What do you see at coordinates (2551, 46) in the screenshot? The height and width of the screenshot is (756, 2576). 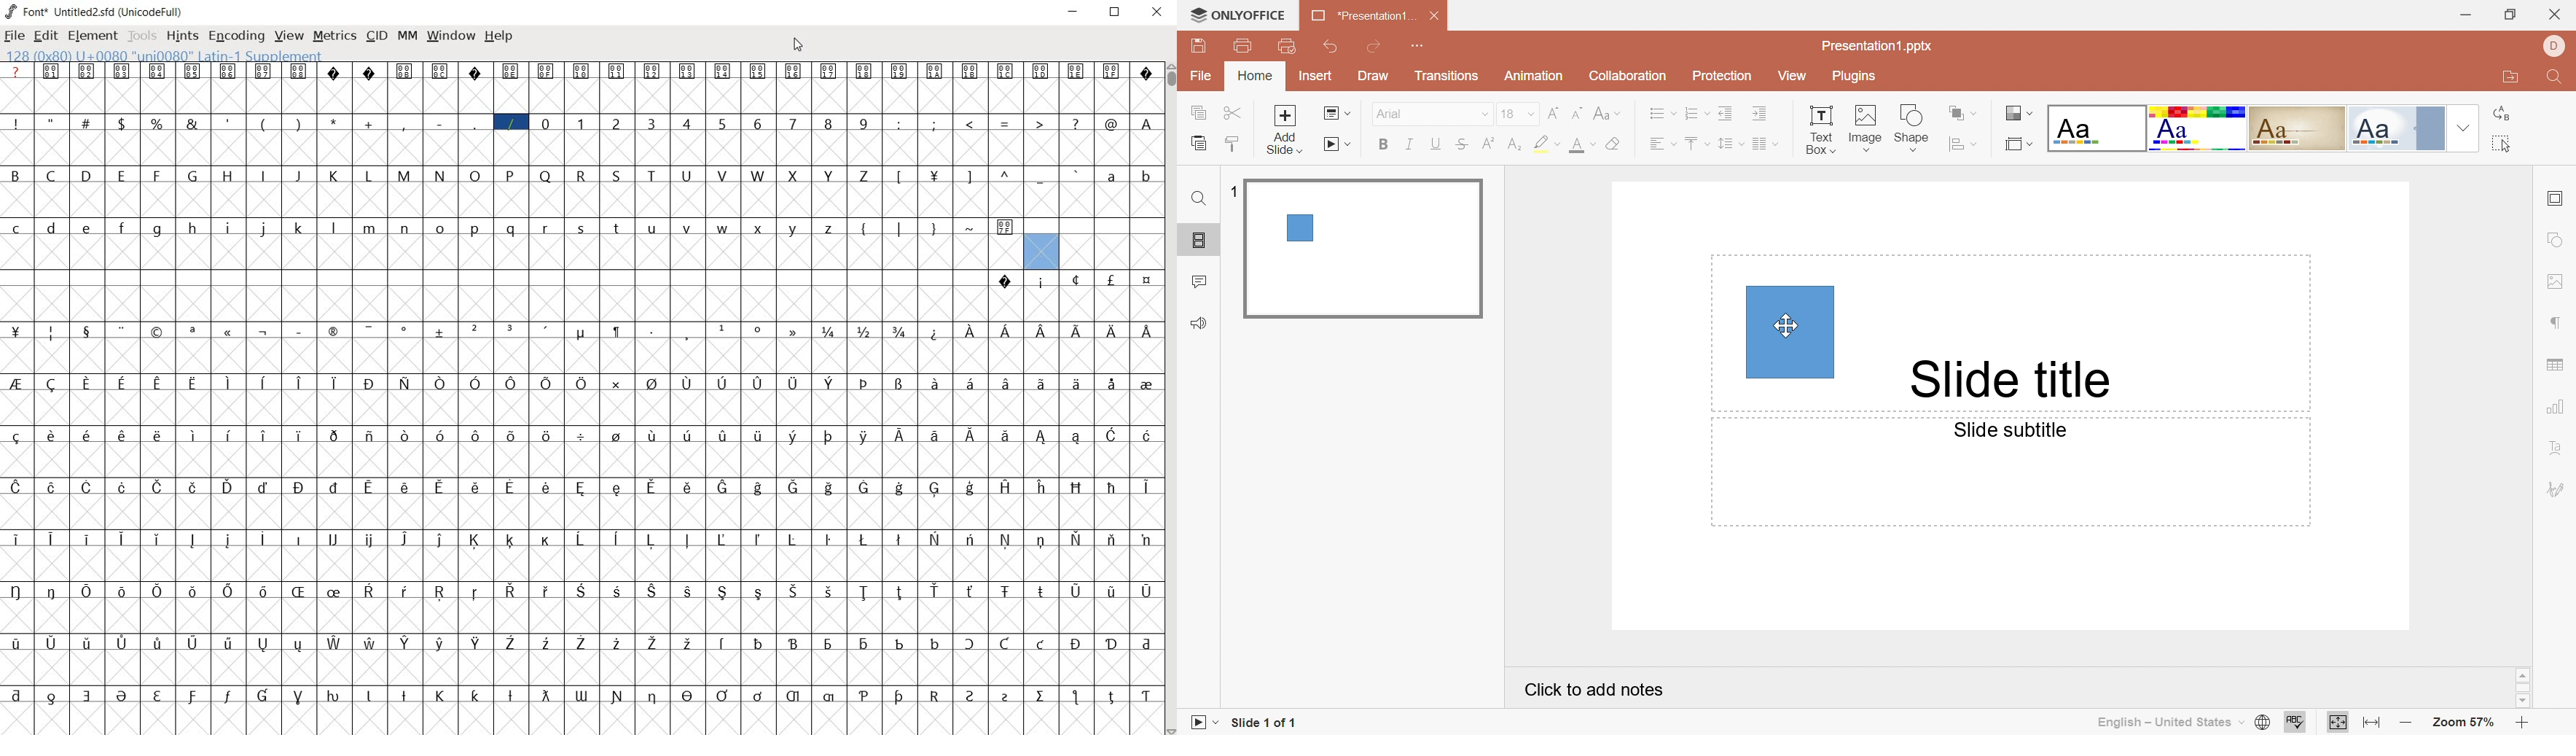 I see `DELL` at bounding box center [2551, 46].